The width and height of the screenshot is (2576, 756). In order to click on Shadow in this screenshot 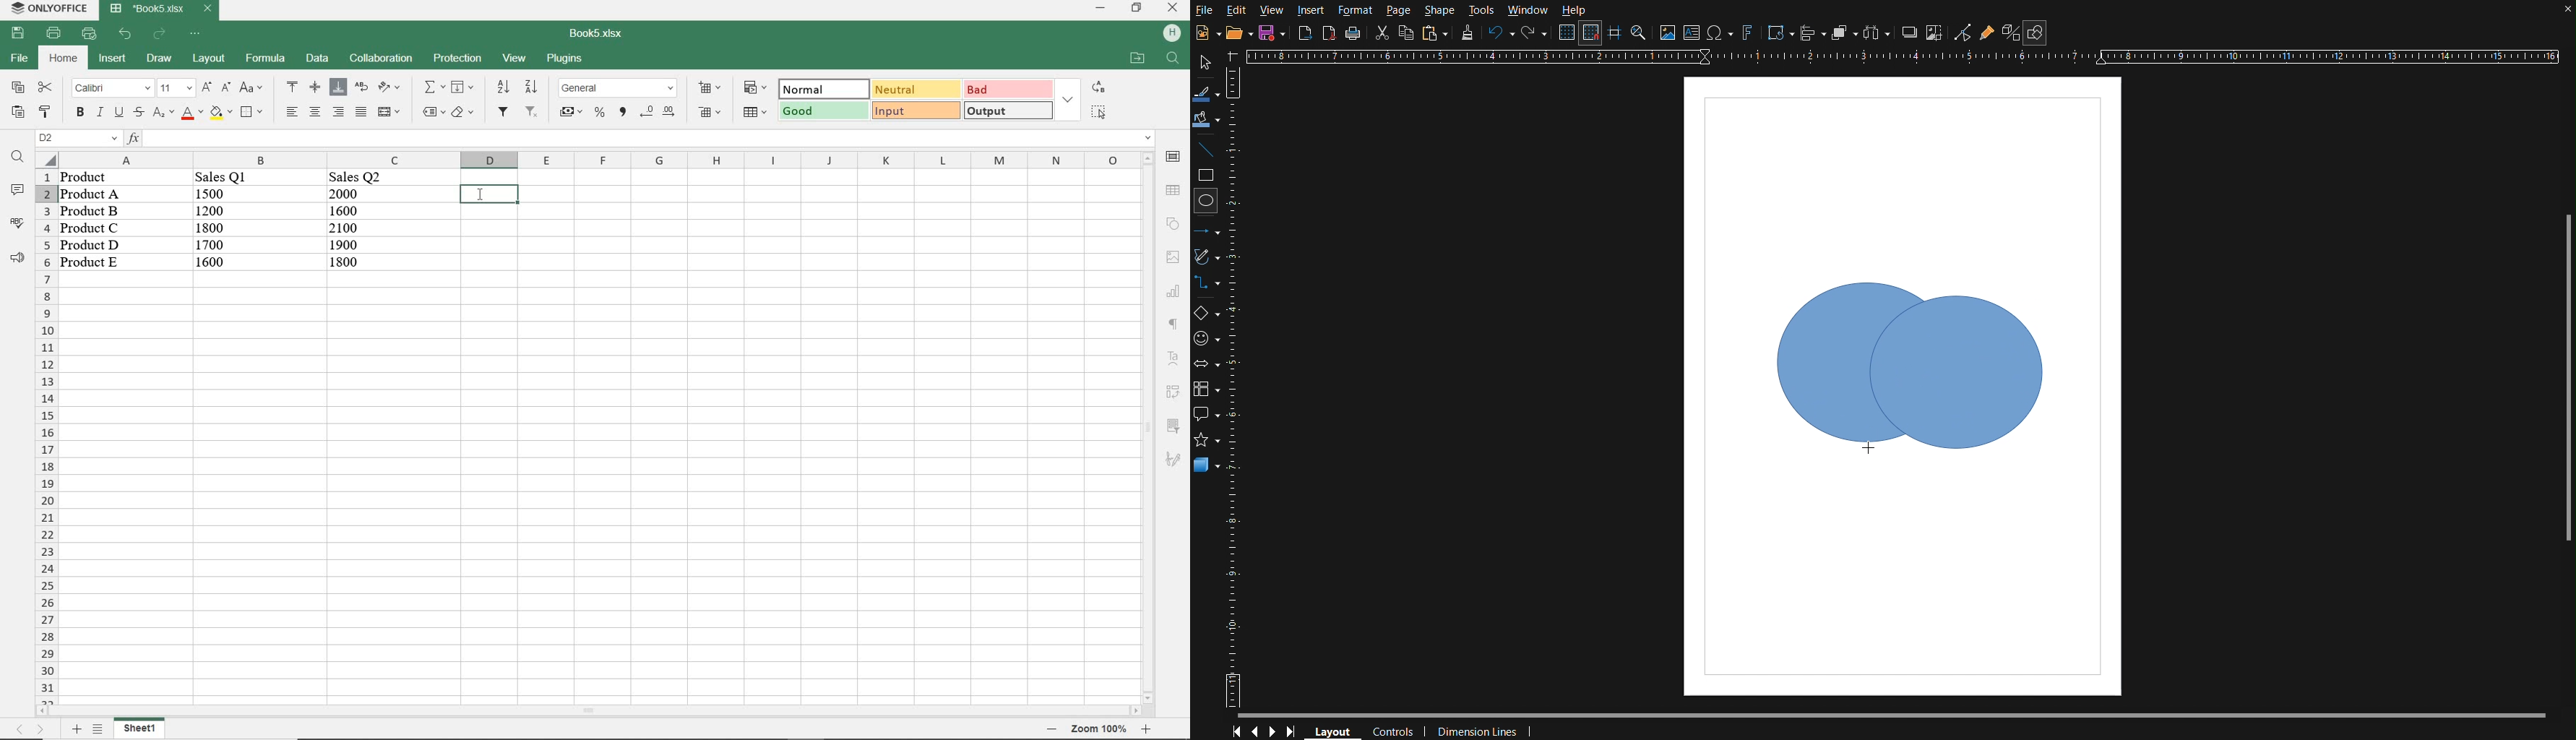, I will do `click(1910, 33)`.